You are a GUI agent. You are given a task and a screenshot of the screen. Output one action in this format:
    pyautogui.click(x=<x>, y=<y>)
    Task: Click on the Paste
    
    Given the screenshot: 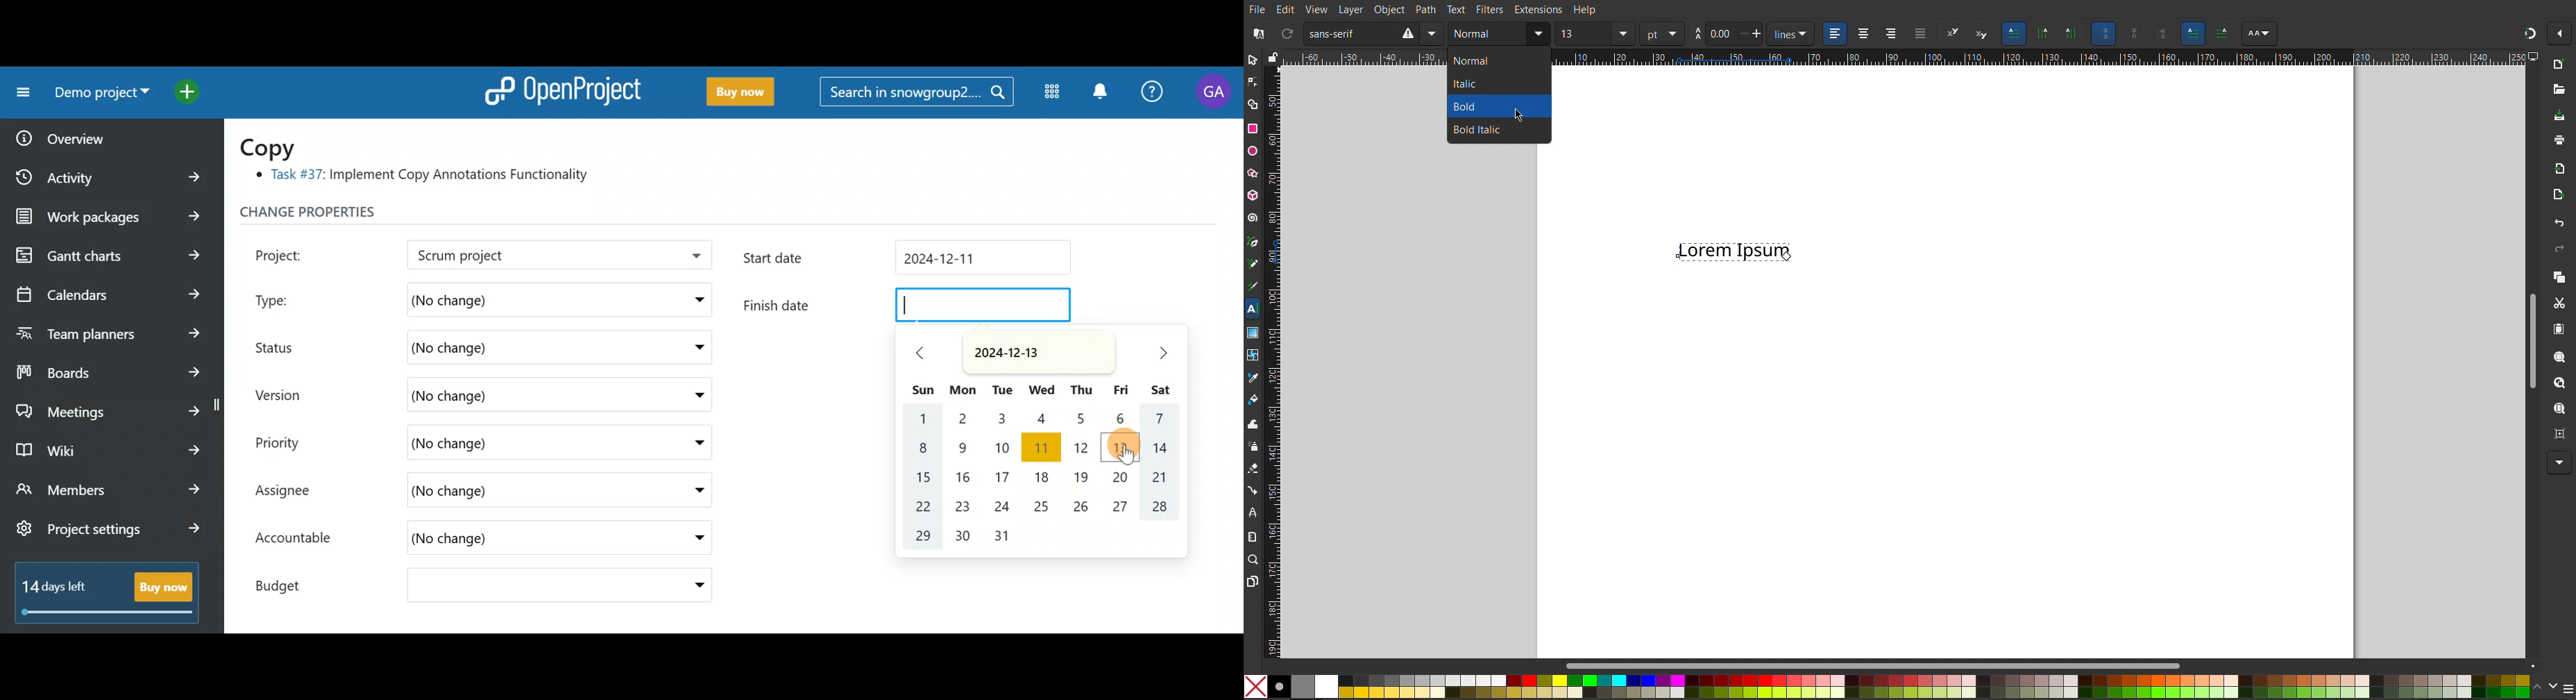 What is the action you would take?
    pyautogui.click(x=2558, y=329)
    